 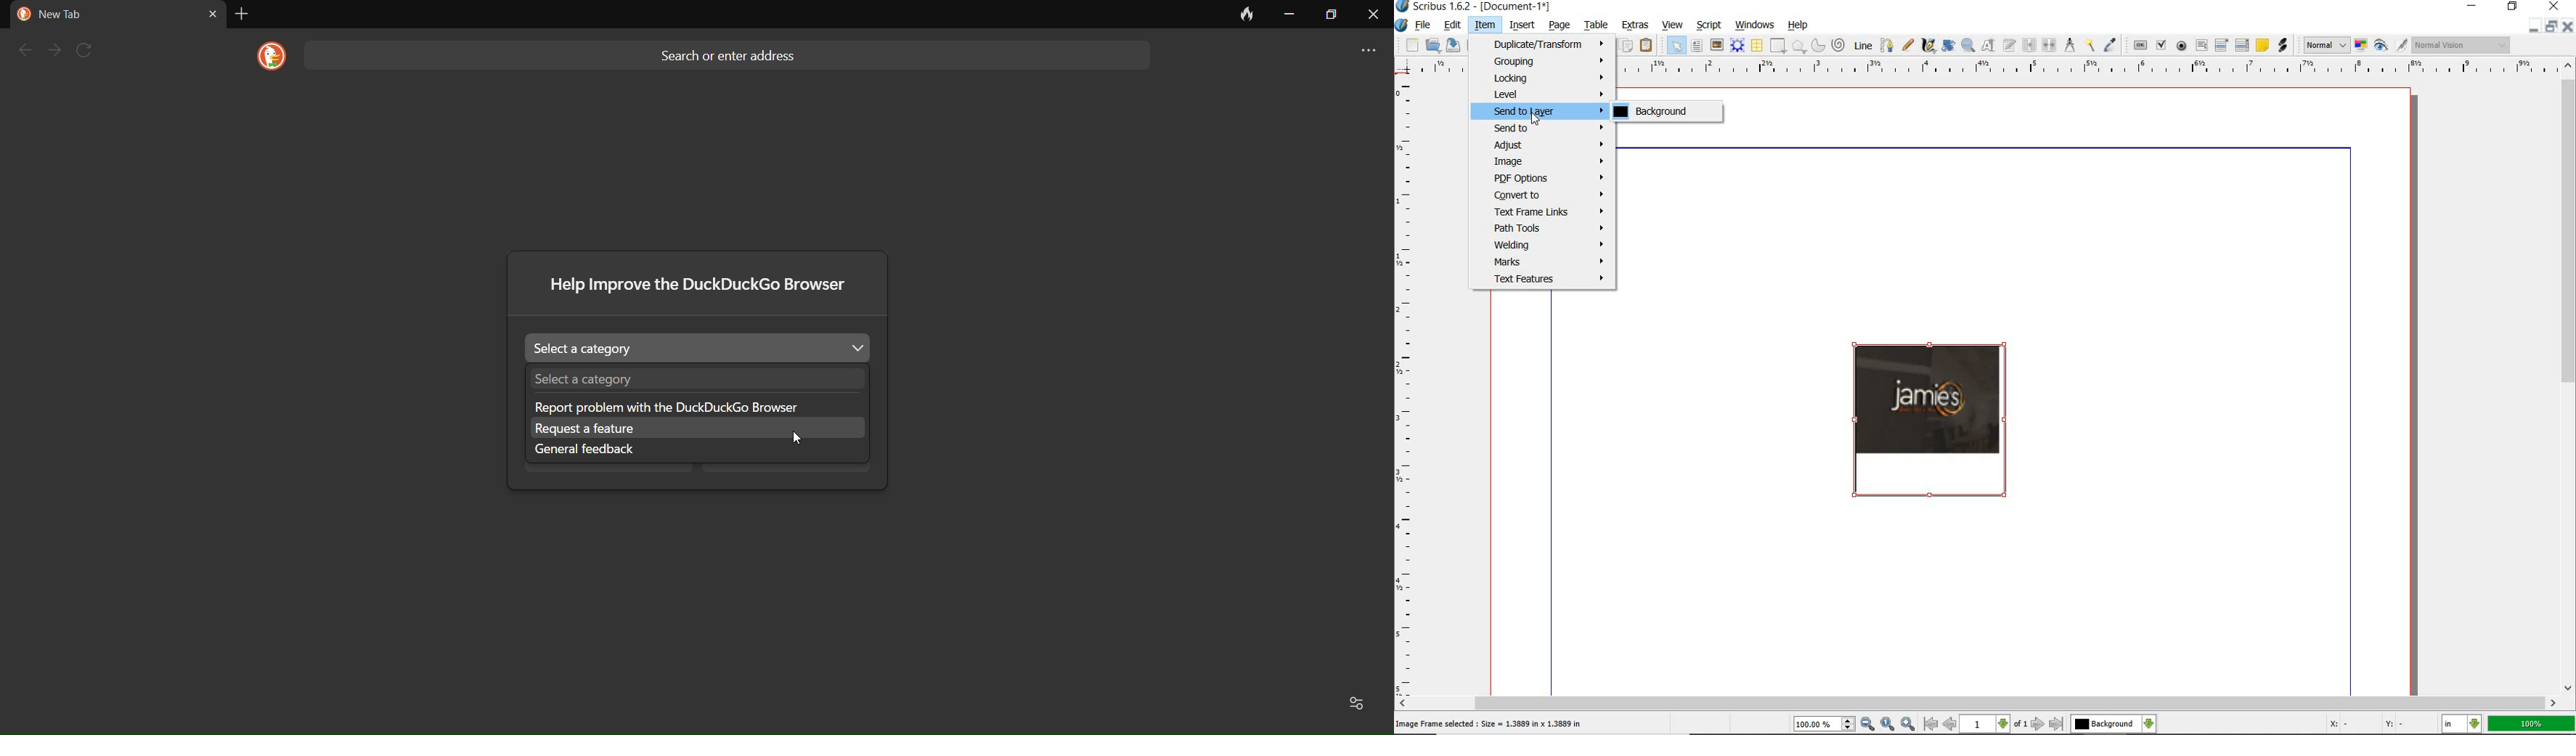 What do you see at coordinates (2569, 26) in the screenshot?
I see `Close` at bounding box center [2569, 26].